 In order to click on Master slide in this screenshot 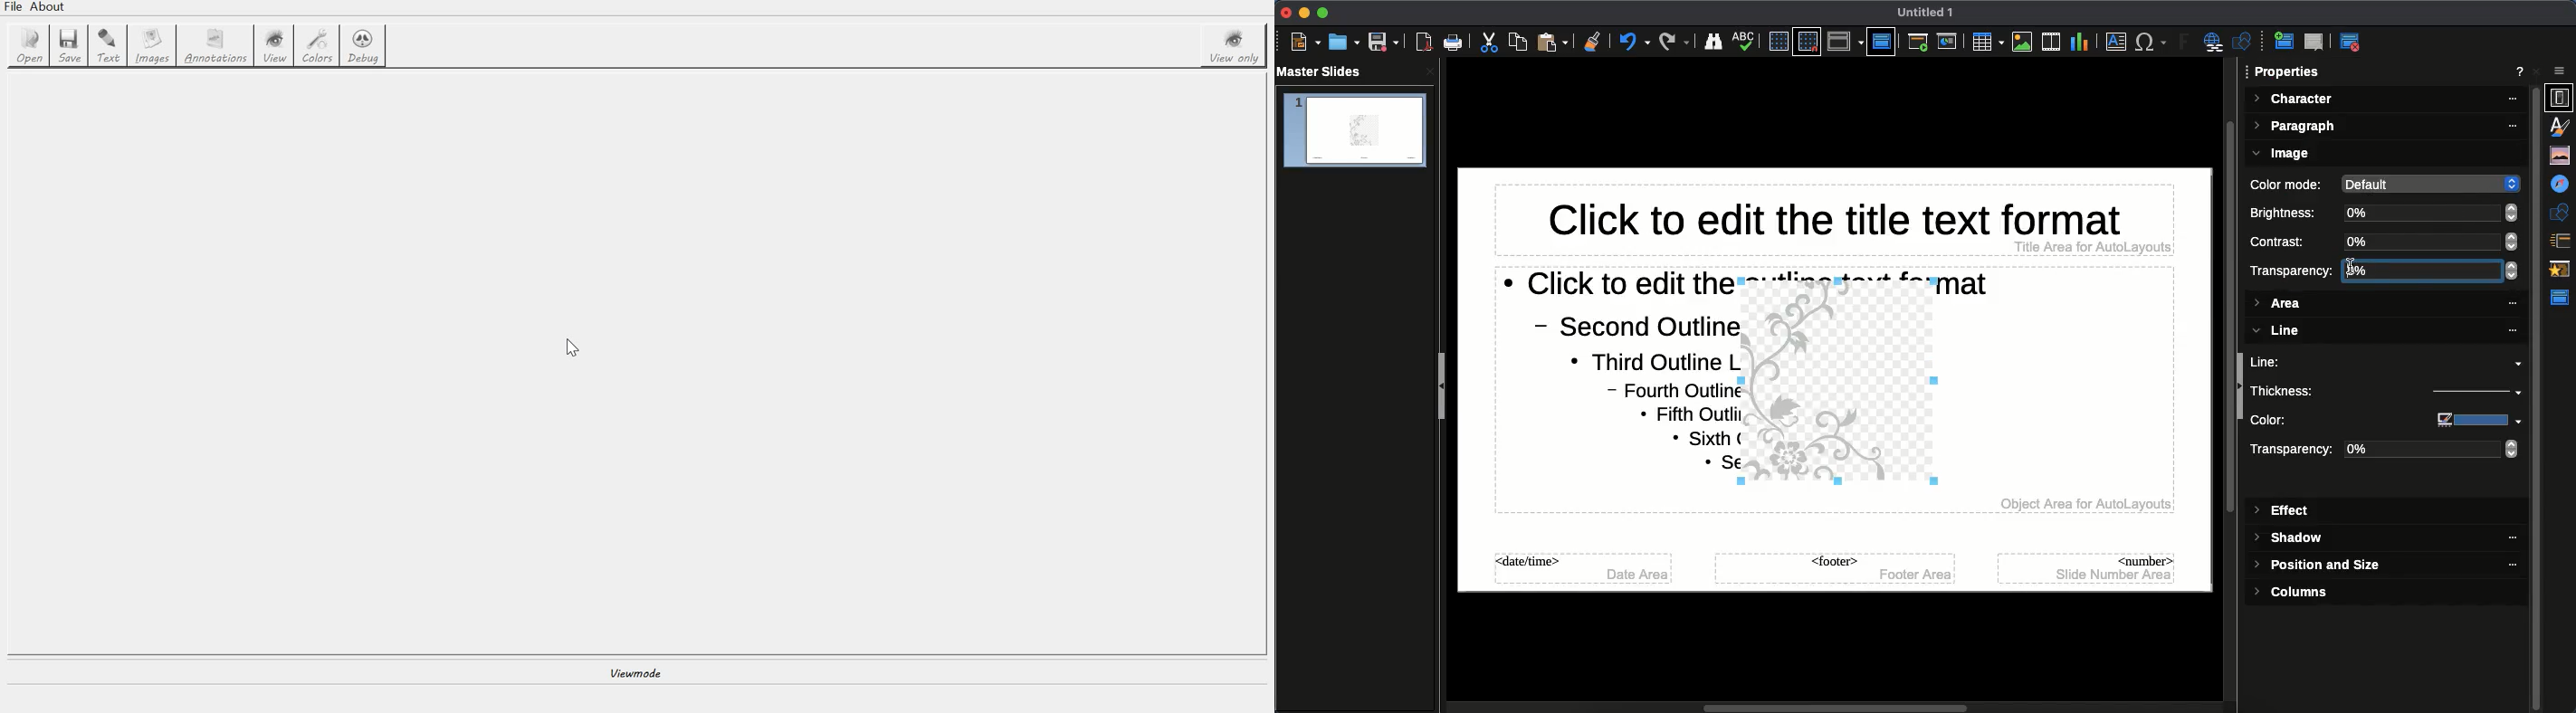, I will do `click(2562, 298)`.